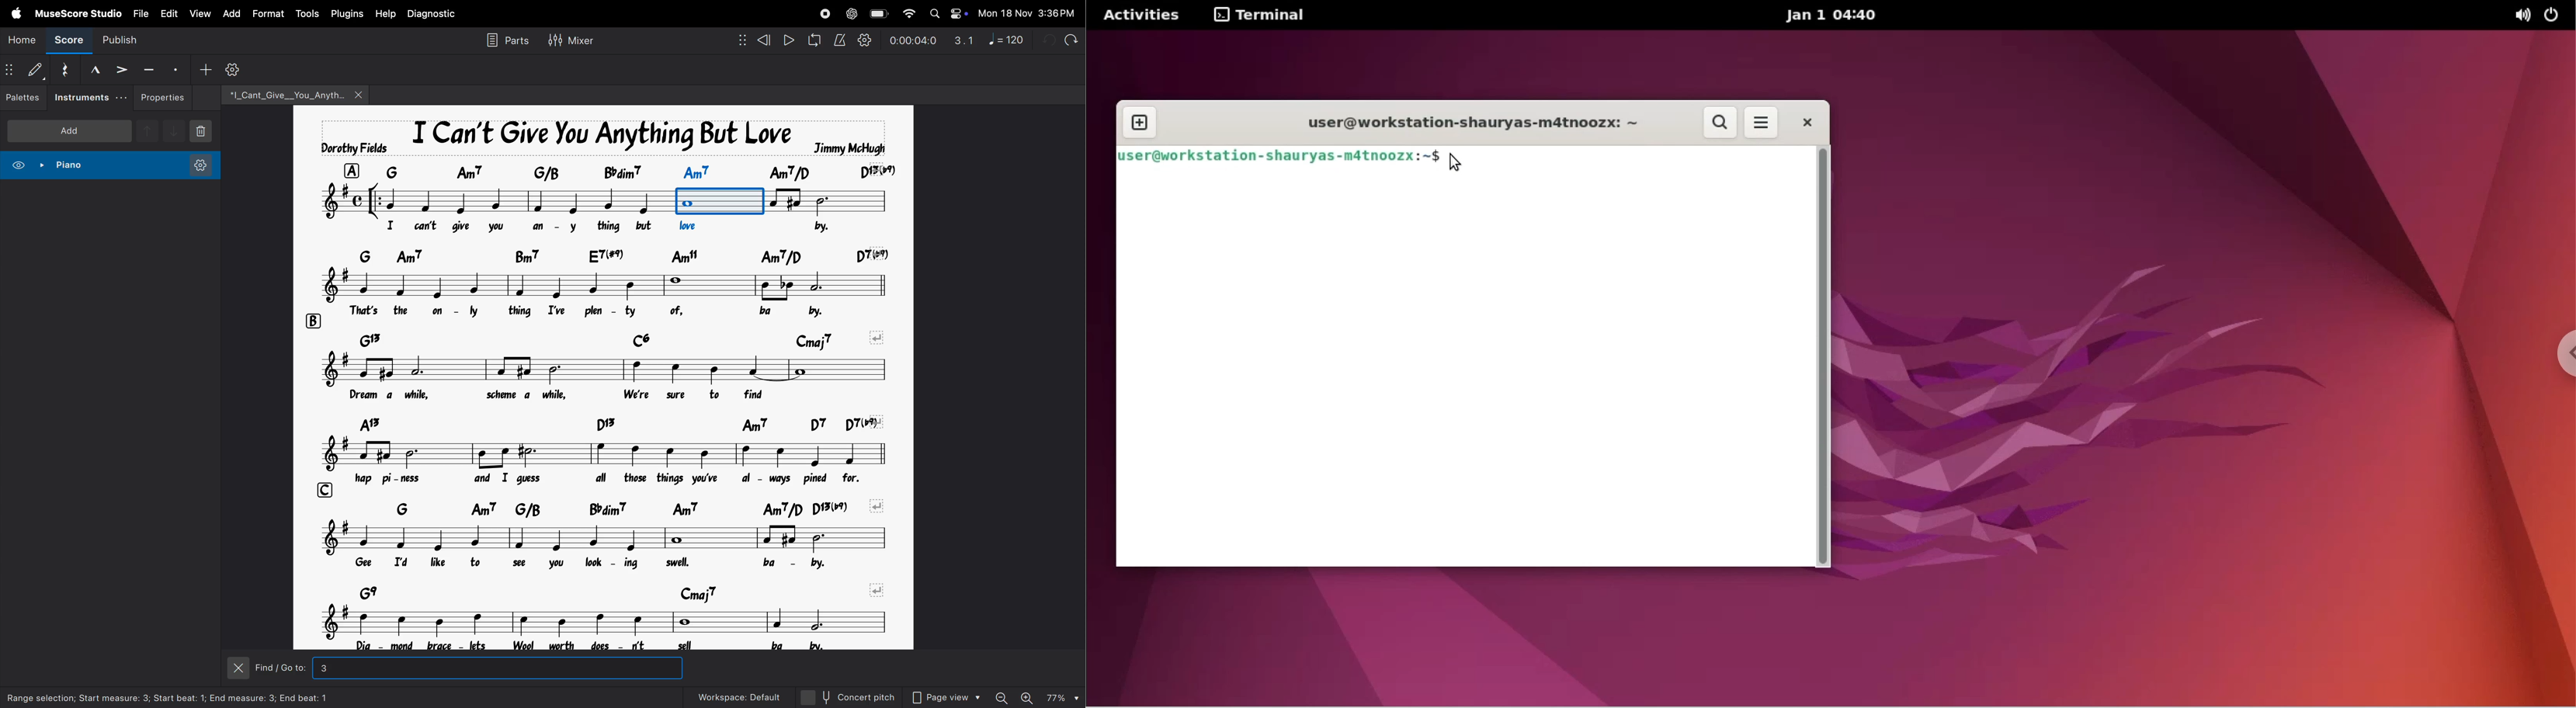 The width and height of the screenshot is (2576, 728). What do you see at coordinates (946, 13) in the screenshot?
I see `apple widgets` at bounding box center [946, 13].